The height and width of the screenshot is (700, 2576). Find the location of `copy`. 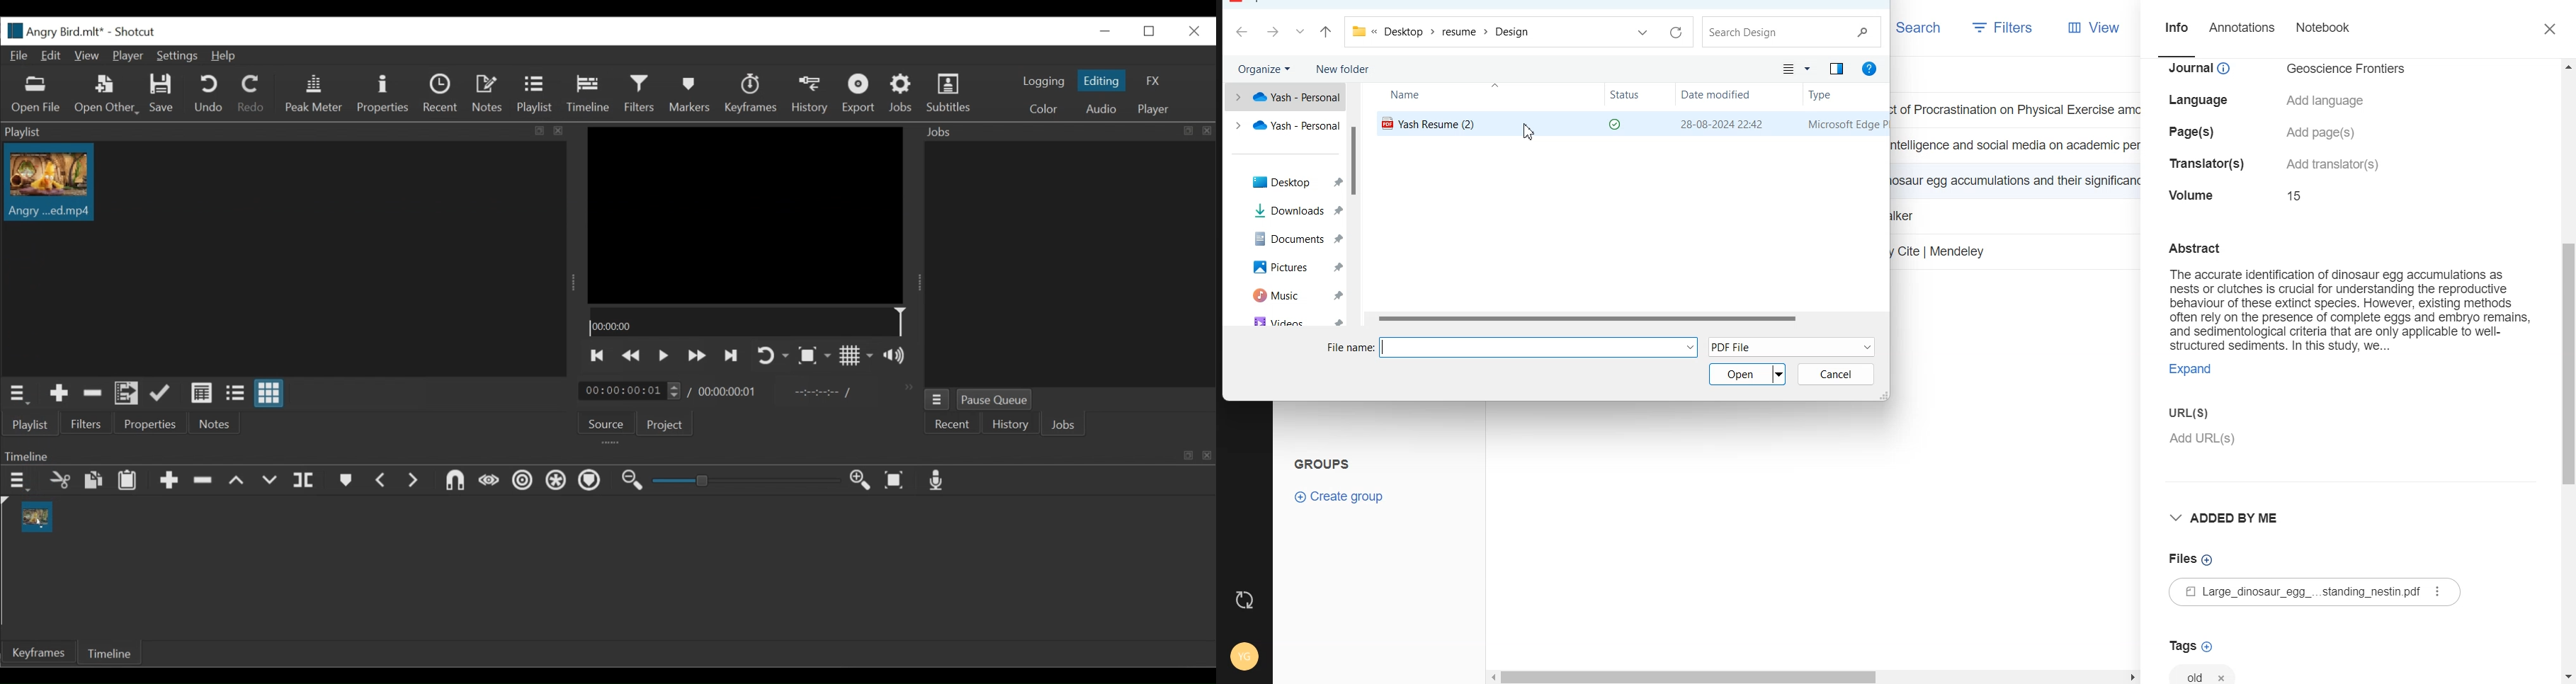

copy is located at coordinates (93, 481).